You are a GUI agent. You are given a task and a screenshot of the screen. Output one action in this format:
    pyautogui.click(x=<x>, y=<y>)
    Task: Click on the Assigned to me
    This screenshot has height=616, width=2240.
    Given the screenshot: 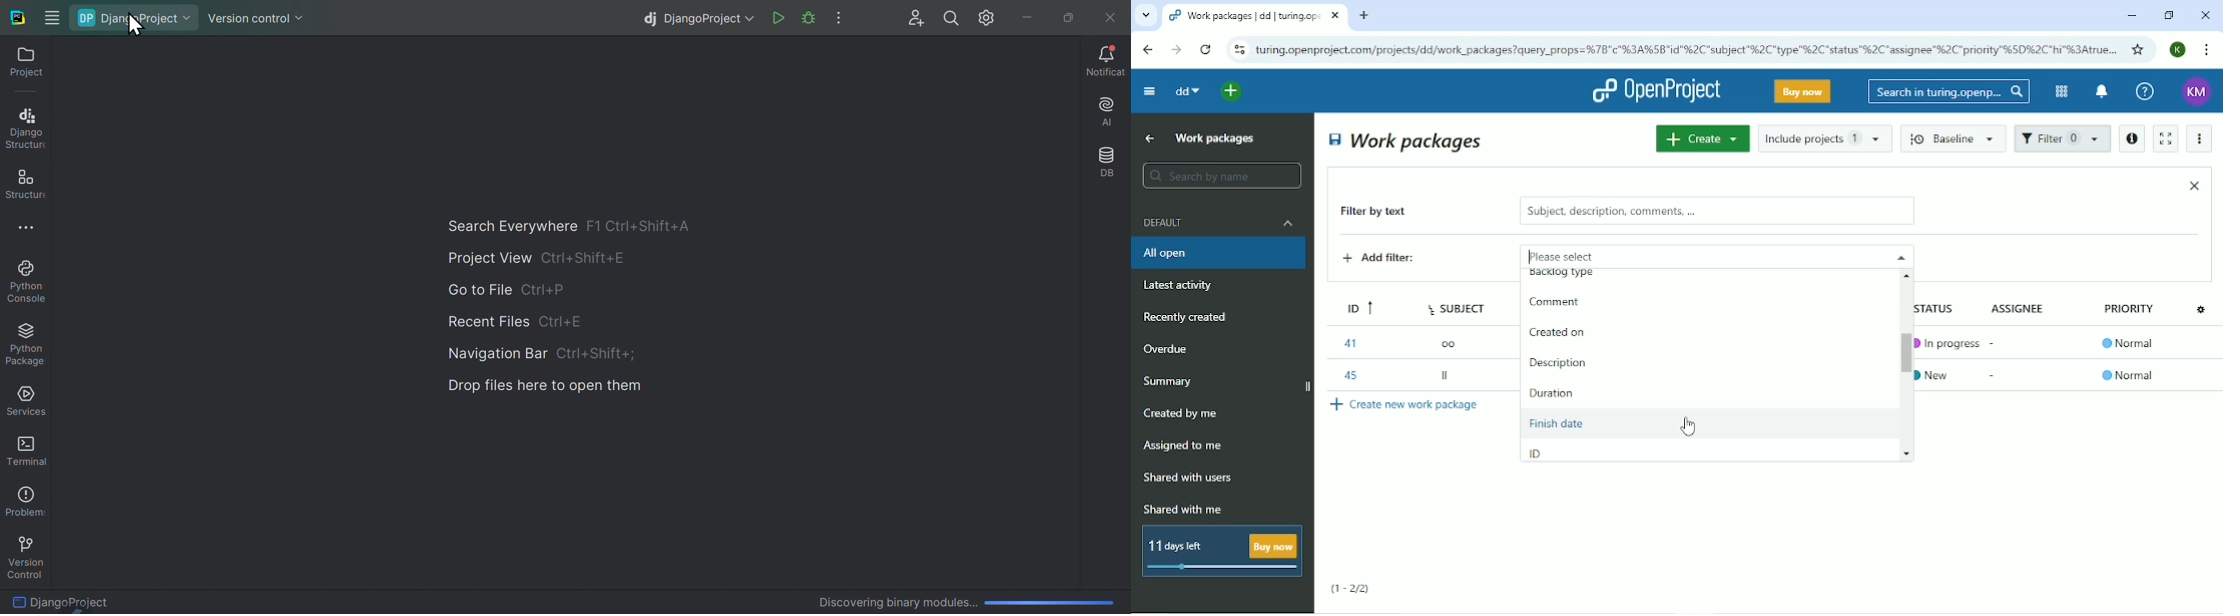 What is the action you would take?
    pyautogui.click(x=1184, y=446)
    